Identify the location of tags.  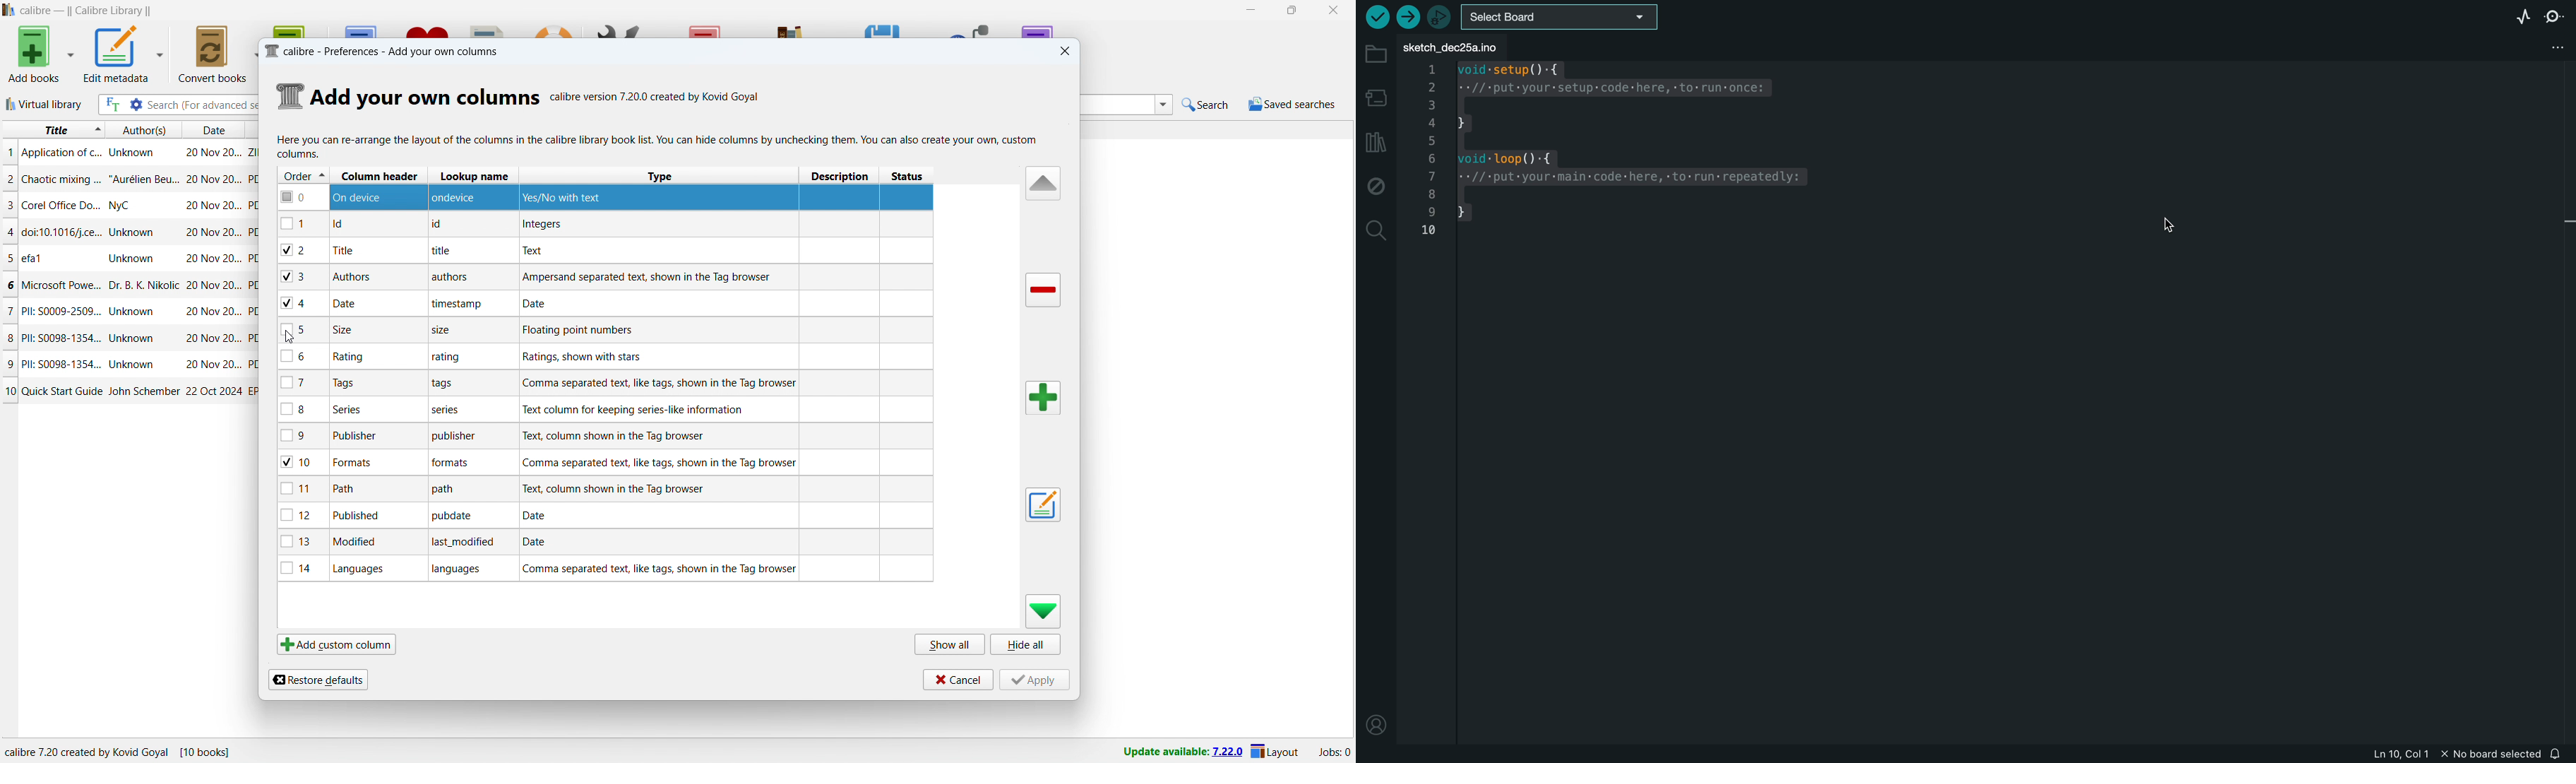
(367, 385).